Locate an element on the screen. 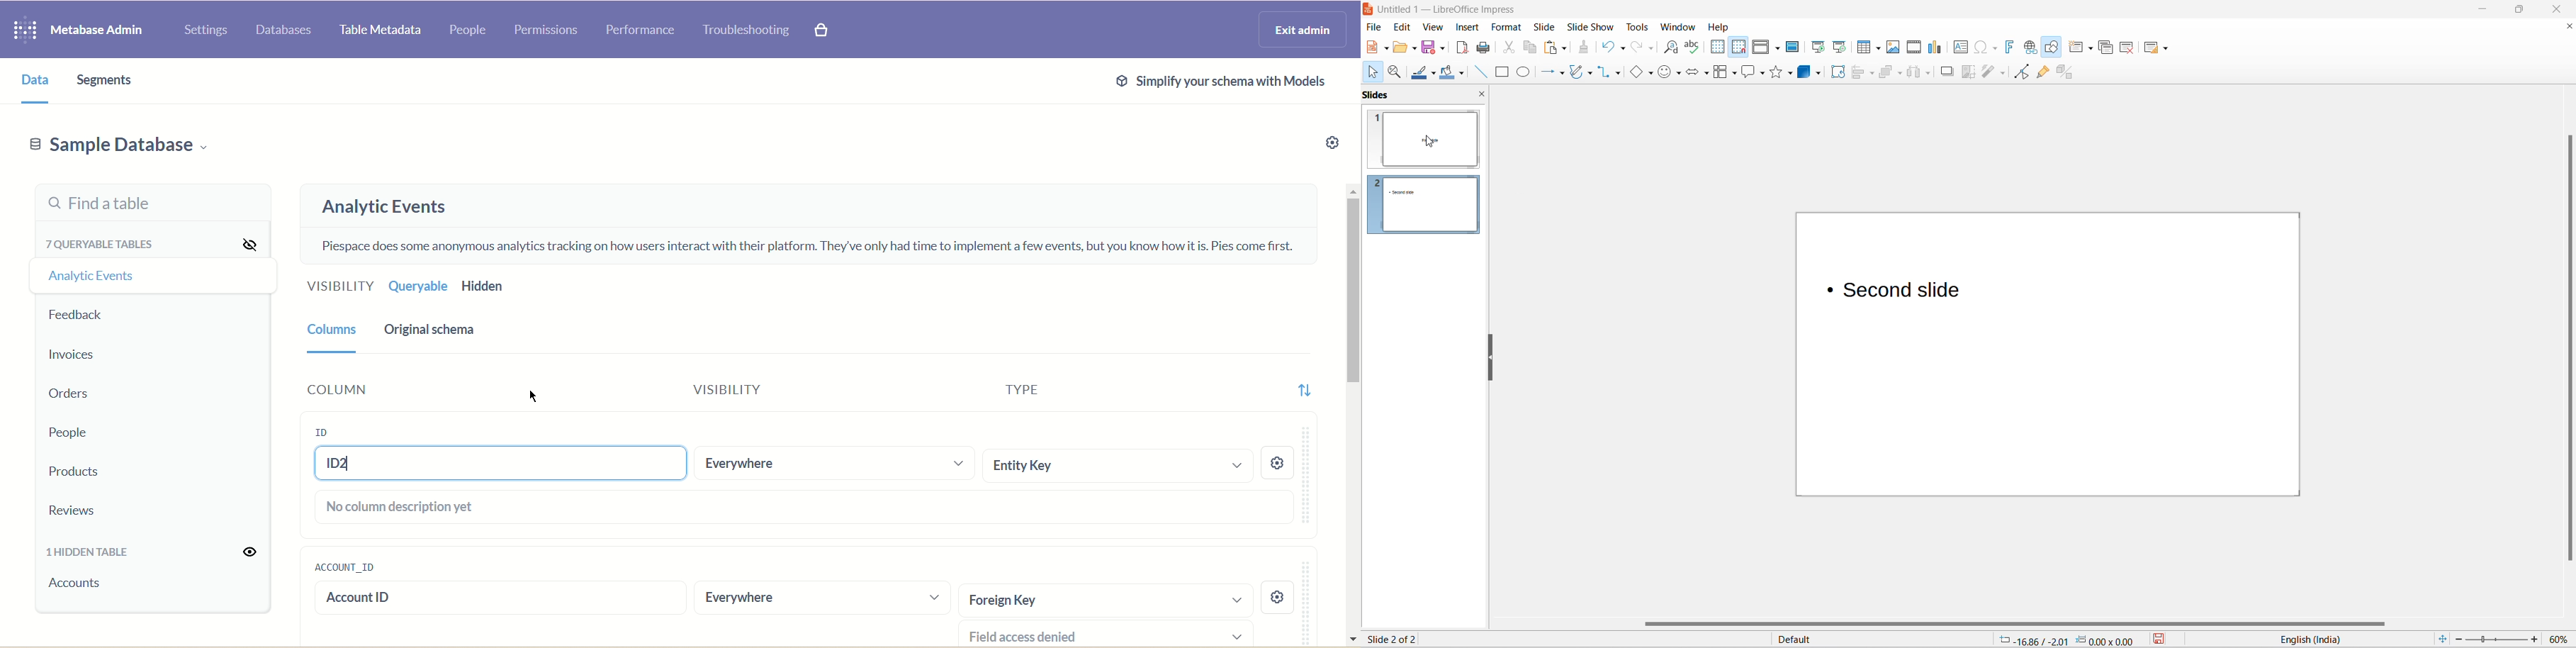 This screenshot has width=2576, height=672. fill color is located at coordinates (1447, 71).